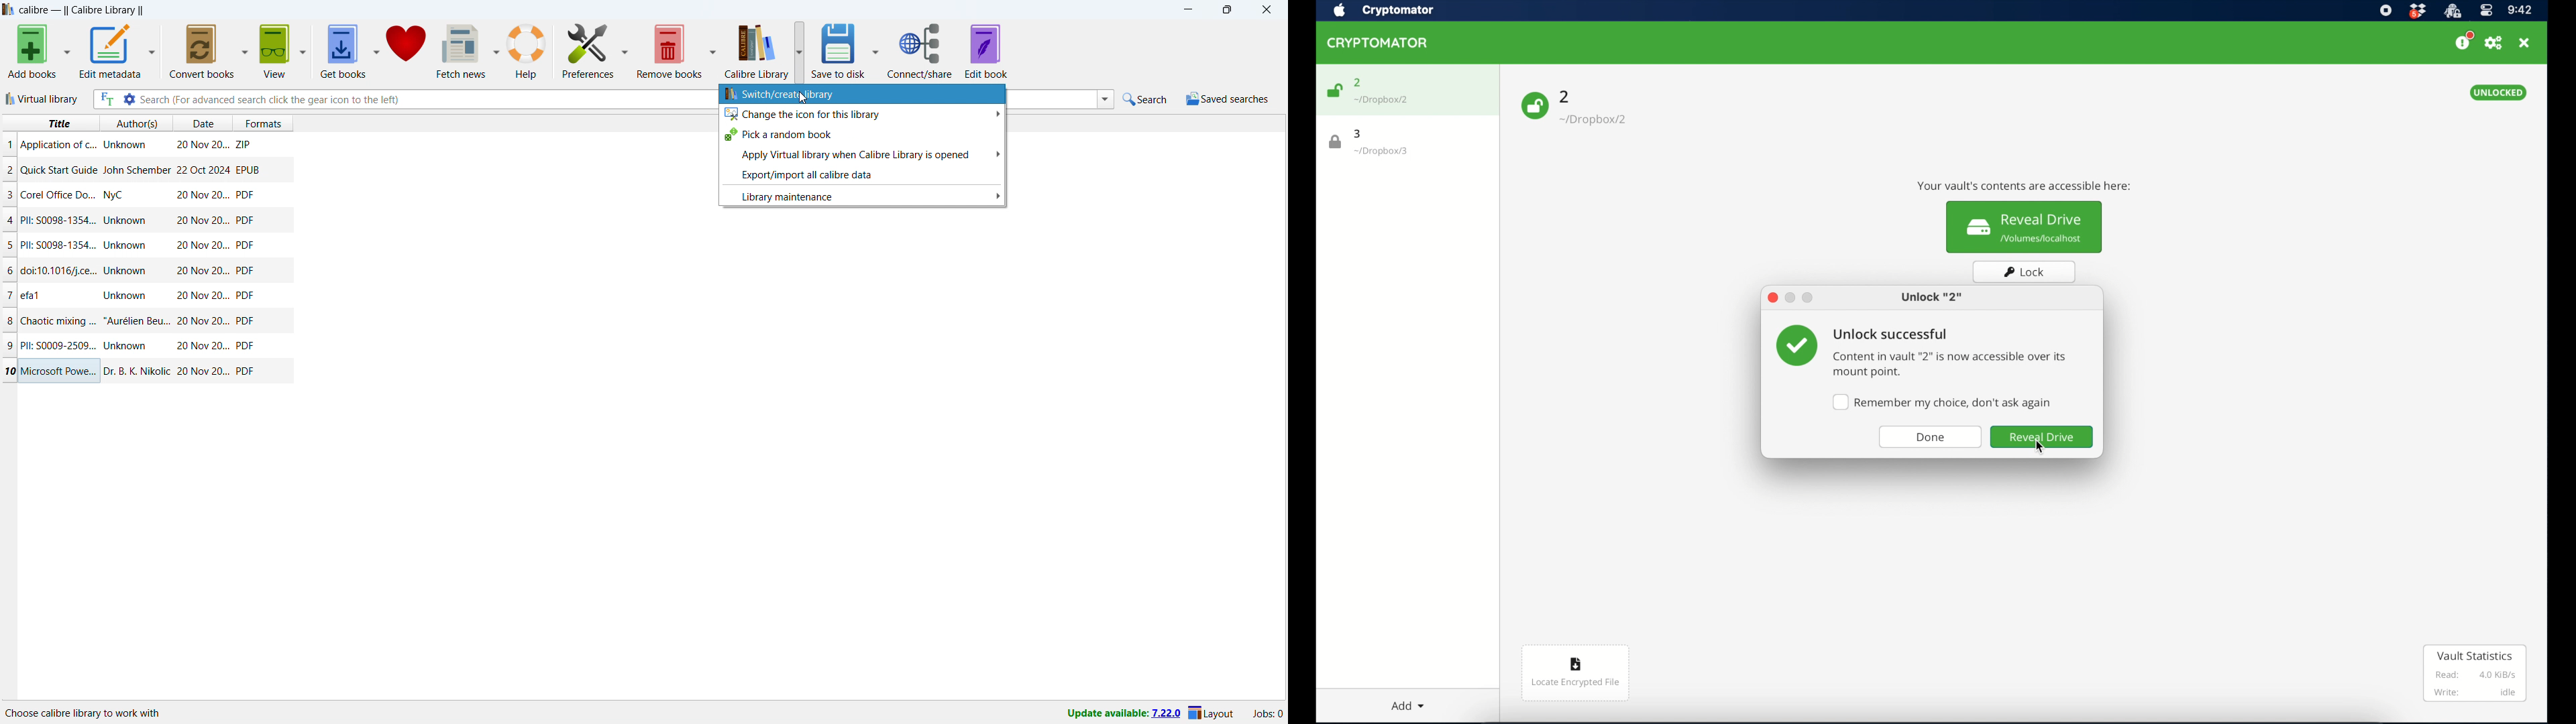 This screenshot has height=728, width=2576. What do you see at coordinates (342, 52) in the screenshot?
I see `get books` at bounding box center [342, 52].